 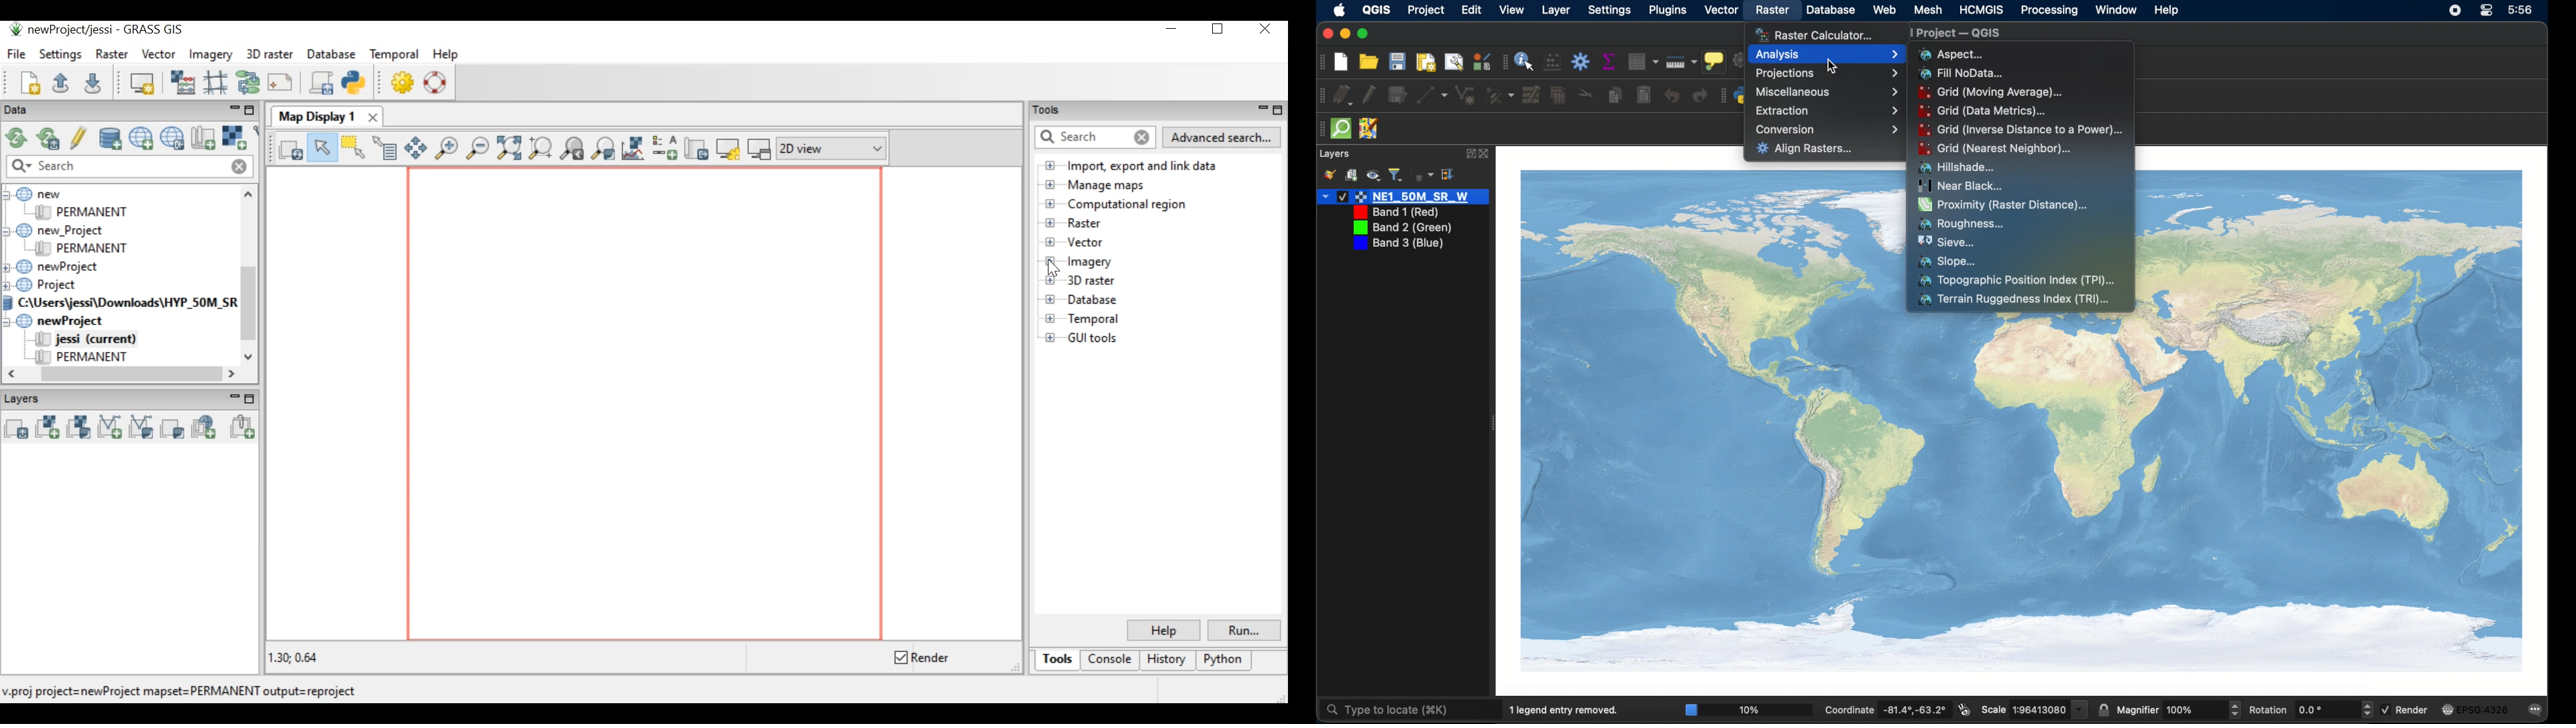 I want to click on sieve, so click(x=1945, y=242).